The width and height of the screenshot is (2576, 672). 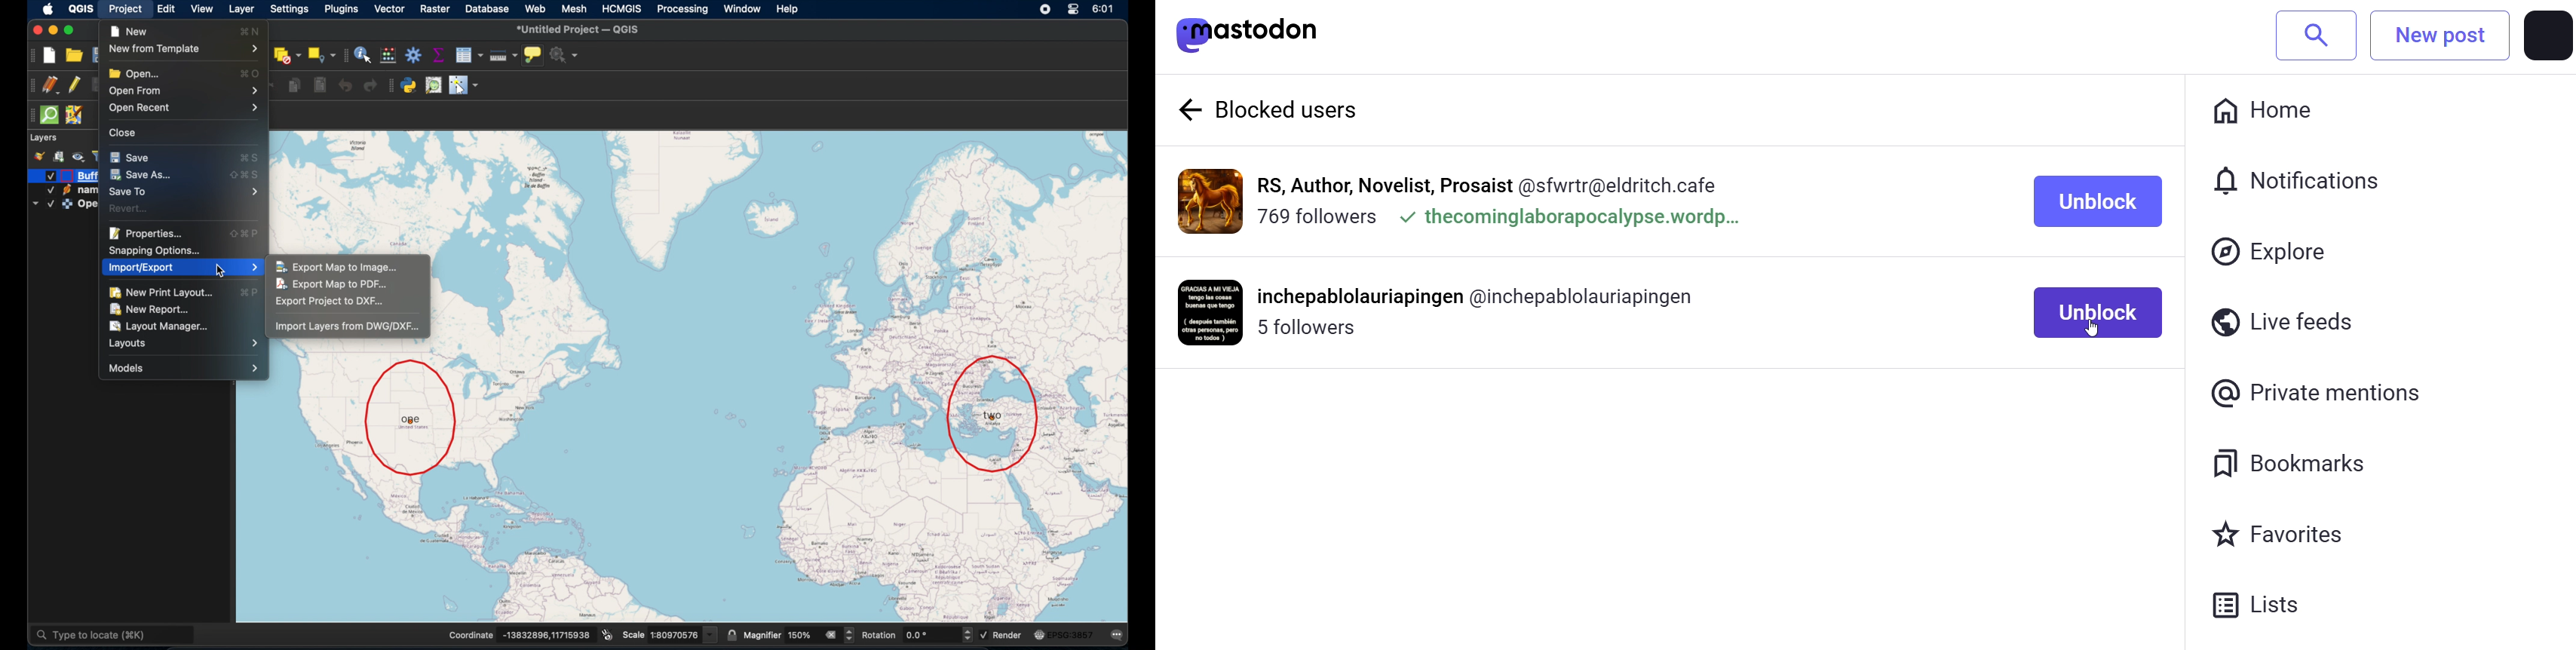 I want to click on deselect features, so click(x=286, y=54).